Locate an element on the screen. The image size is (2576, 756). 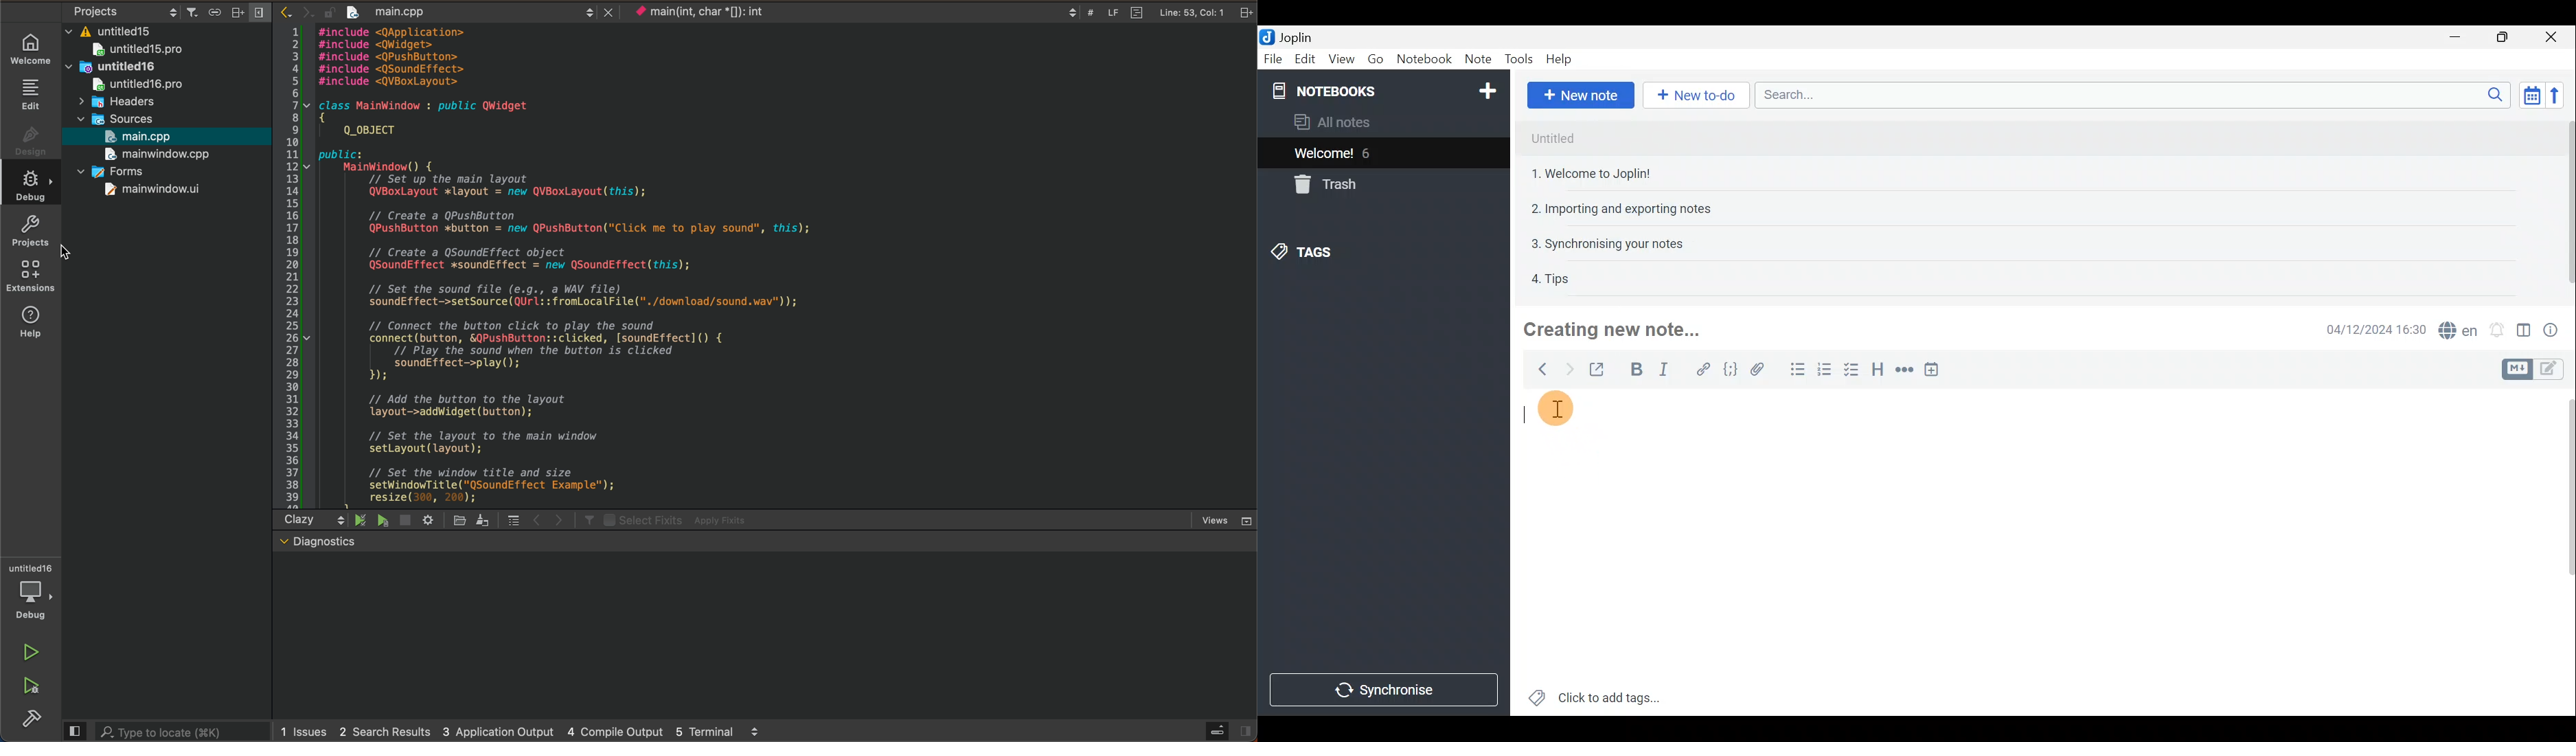
View is located at coordinates (1339, 60).